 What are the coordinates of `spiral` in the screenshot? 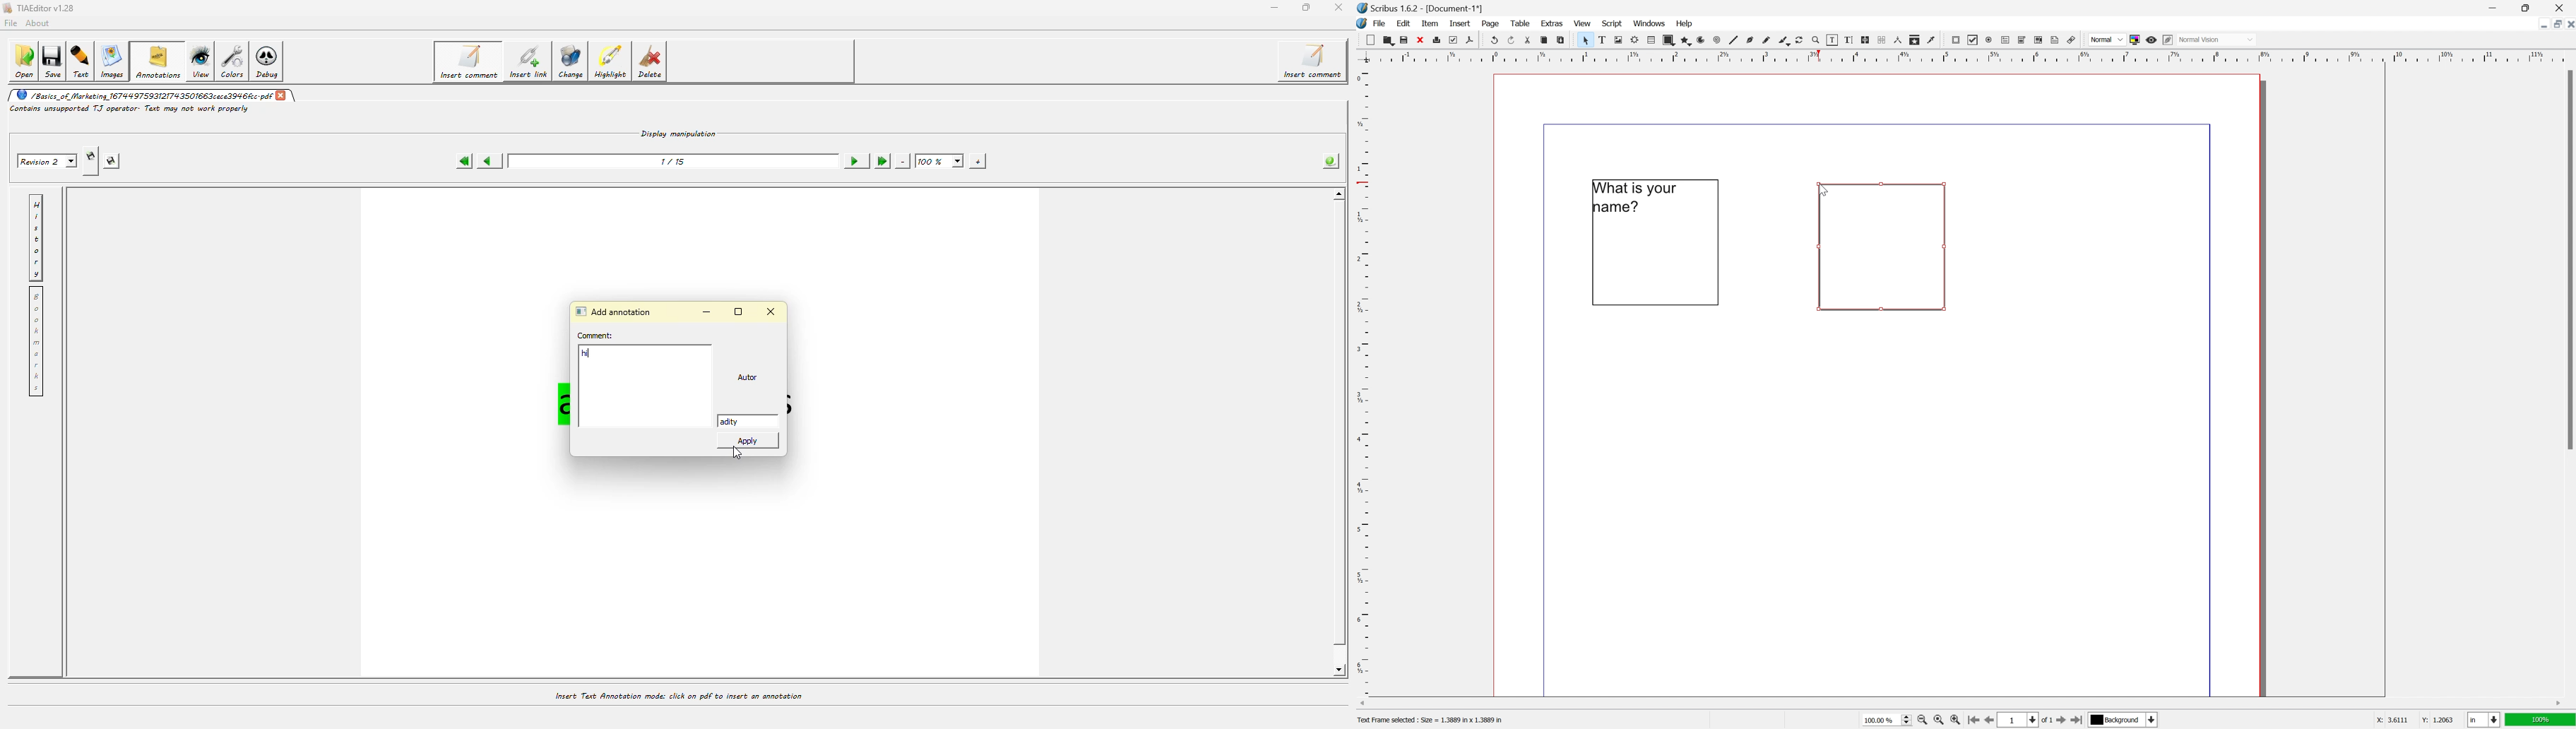 It's located at (1717, 41).